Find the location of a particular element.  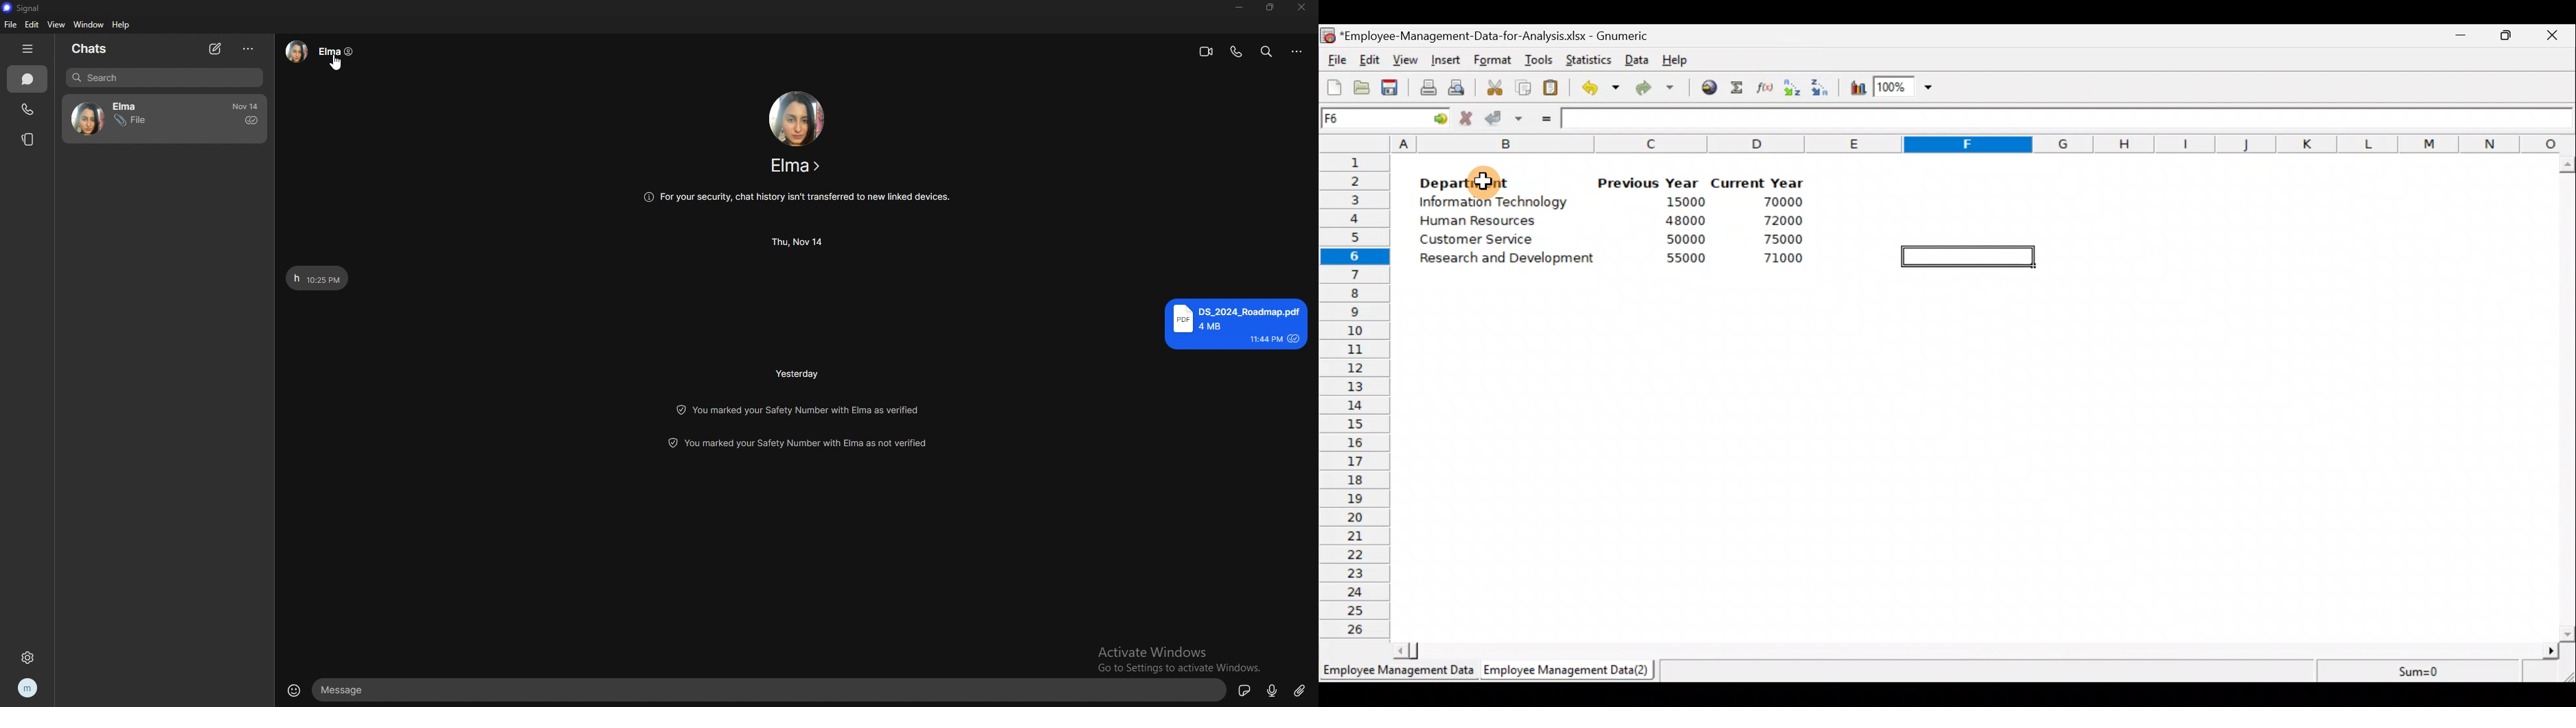

time is located at coordinates (799, 243).